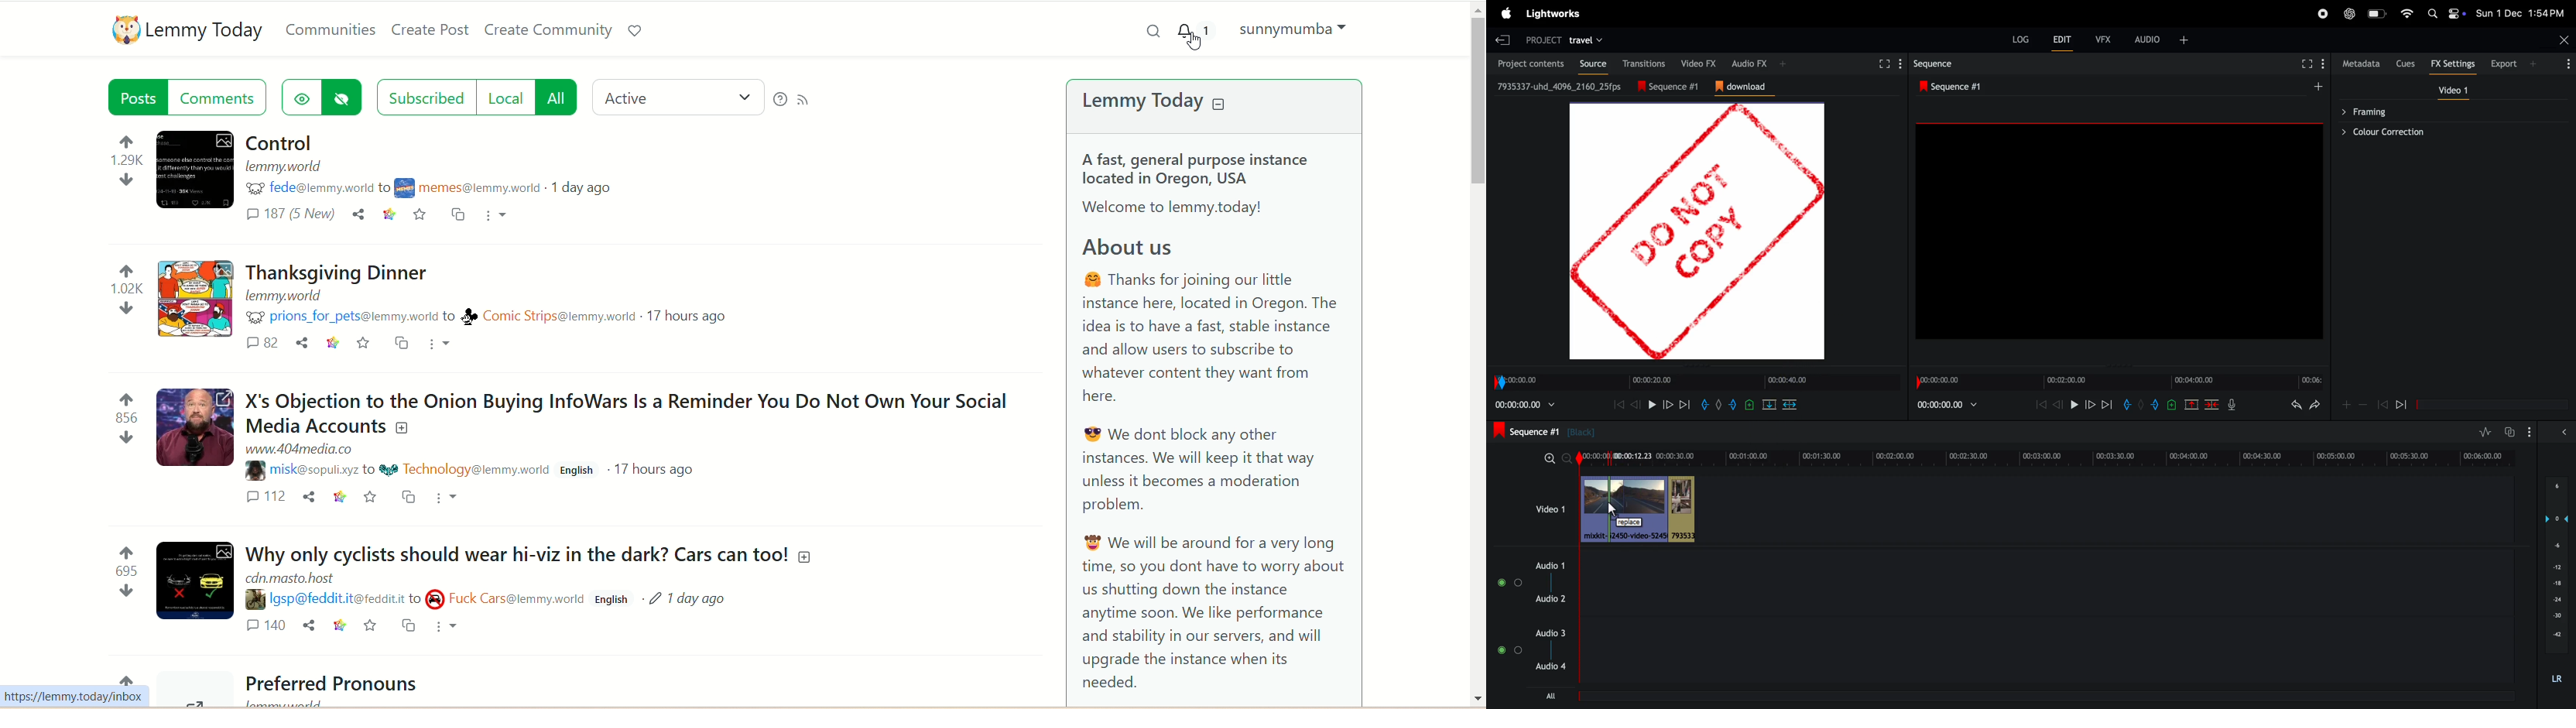 This screenshot has height=728, width=2576. I want to click on framing, so click(2447, 111).